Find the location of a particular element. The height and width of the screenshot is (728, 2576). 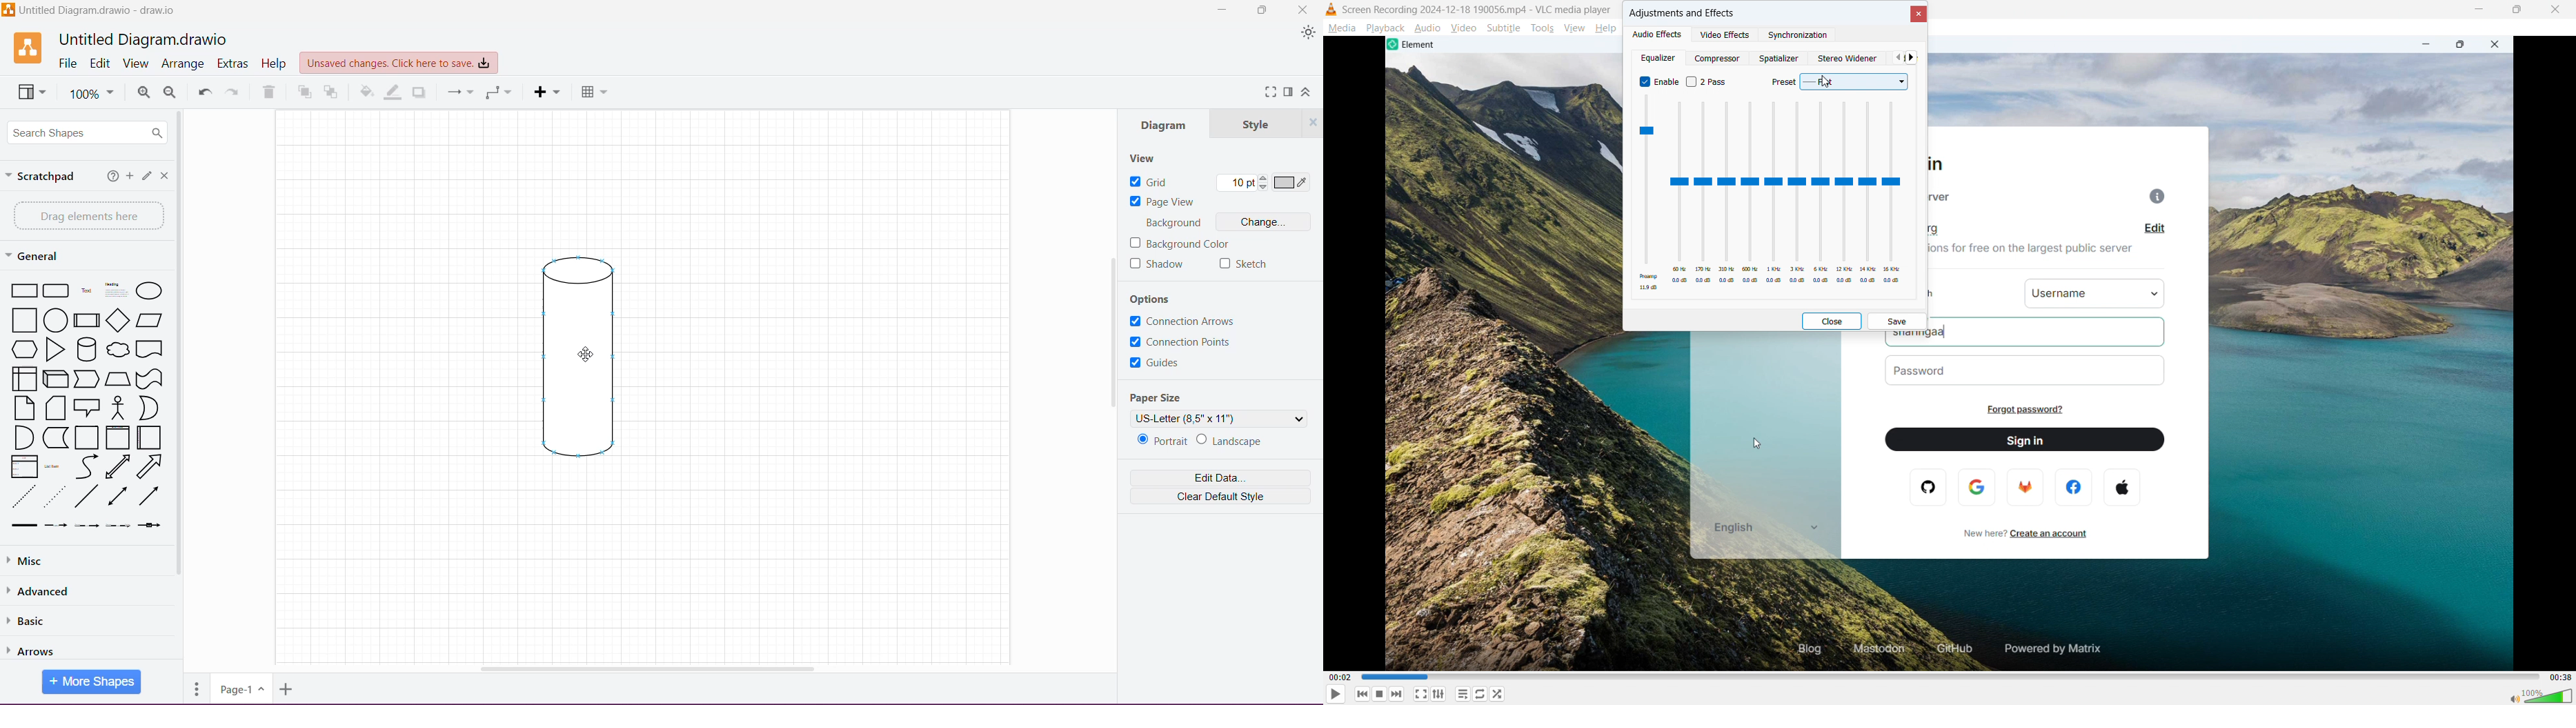

Adjust 60 Hertz  is located at coordinates (1680, 194).